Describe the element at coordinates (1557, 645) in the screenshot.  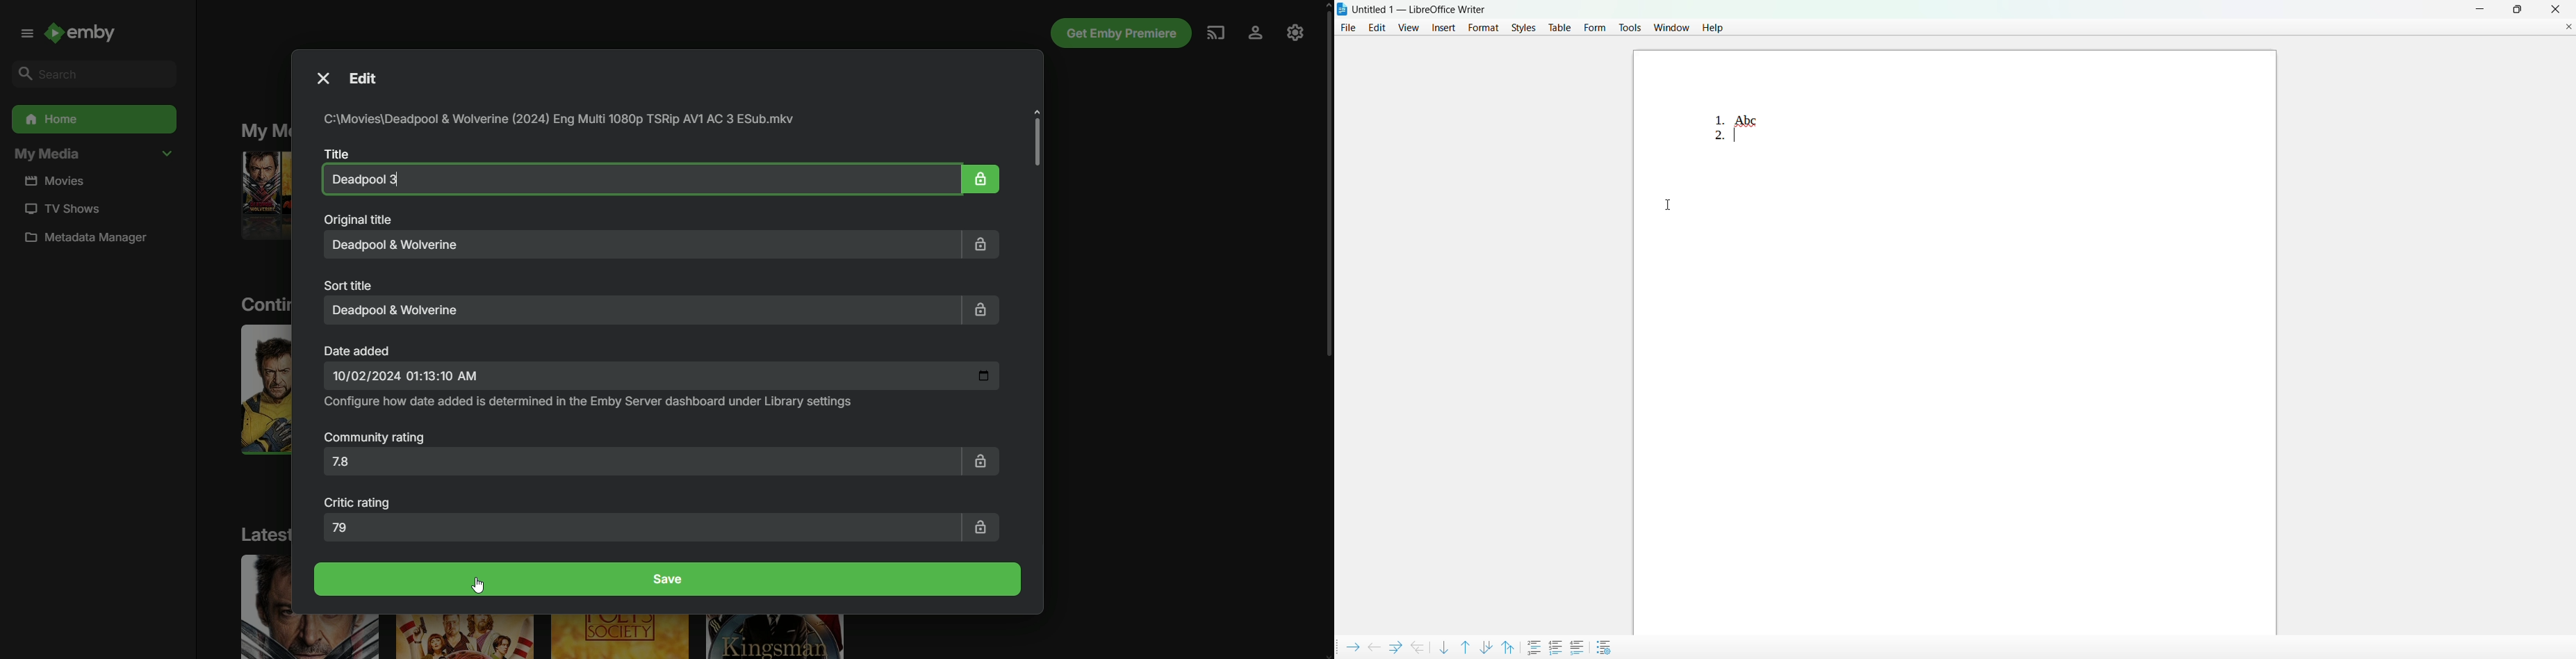
I see `restart numbering` at that location.